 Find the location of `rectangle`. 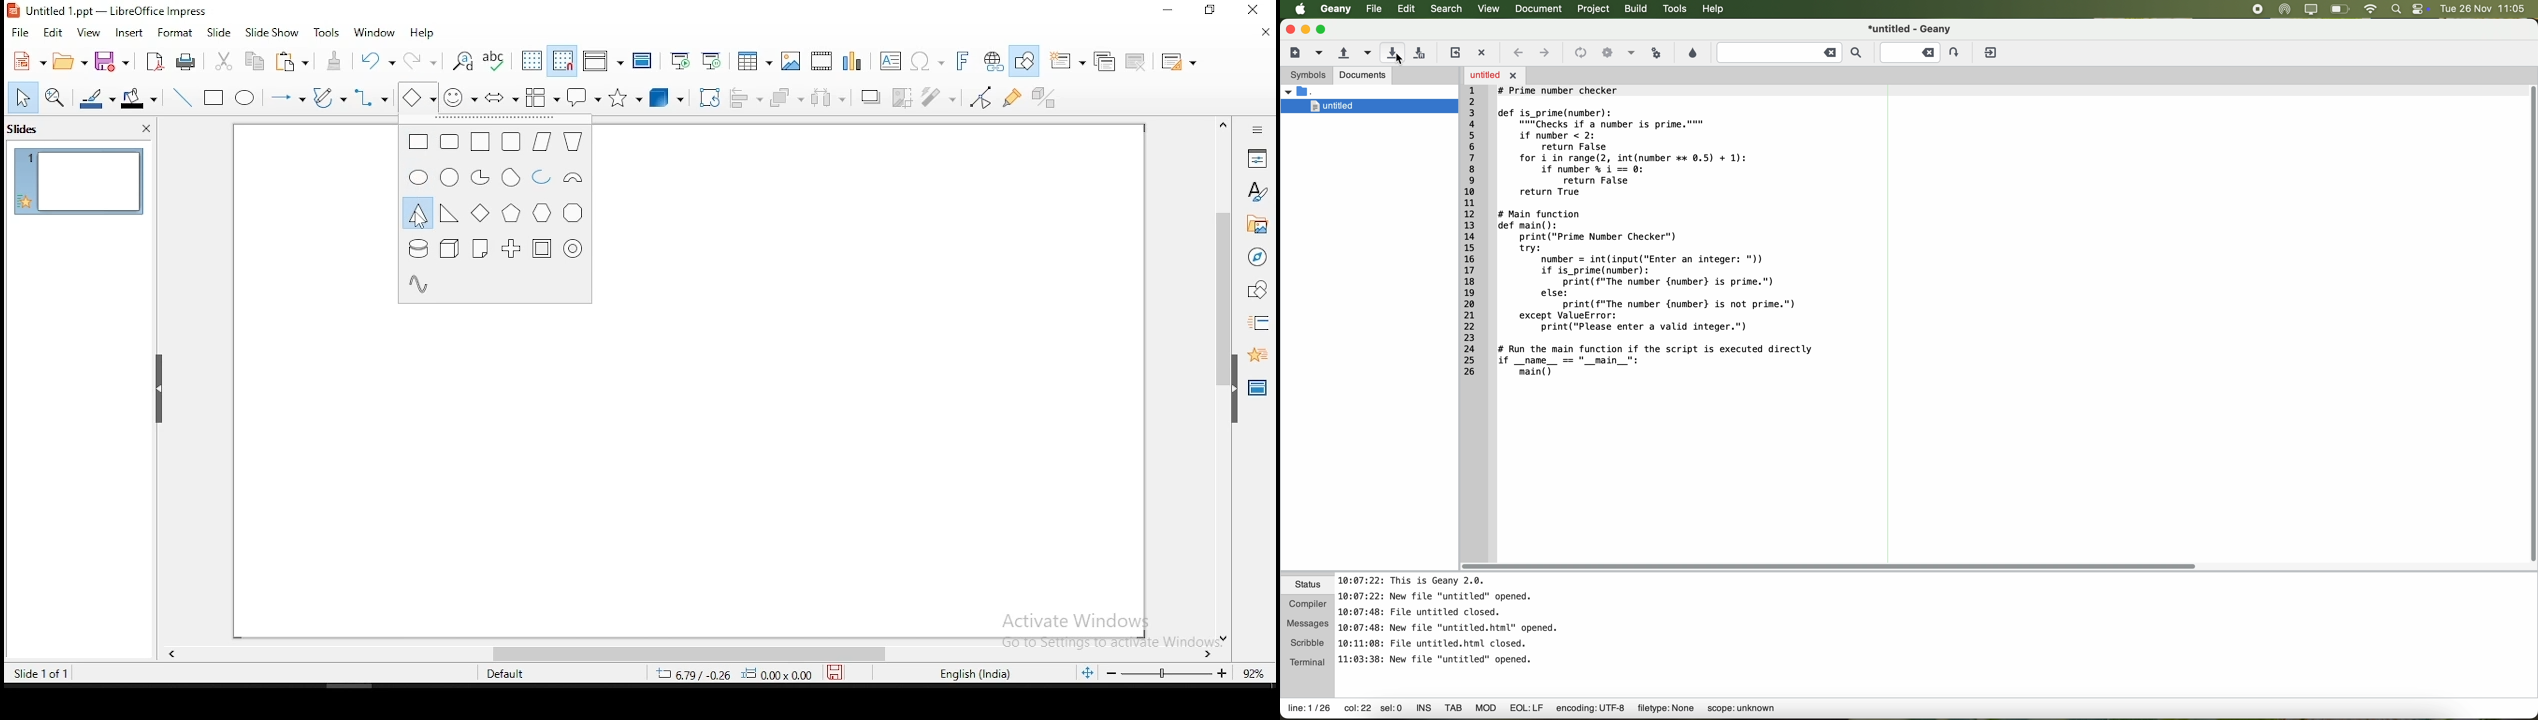

rectangle is located at coordinates (215, 99).